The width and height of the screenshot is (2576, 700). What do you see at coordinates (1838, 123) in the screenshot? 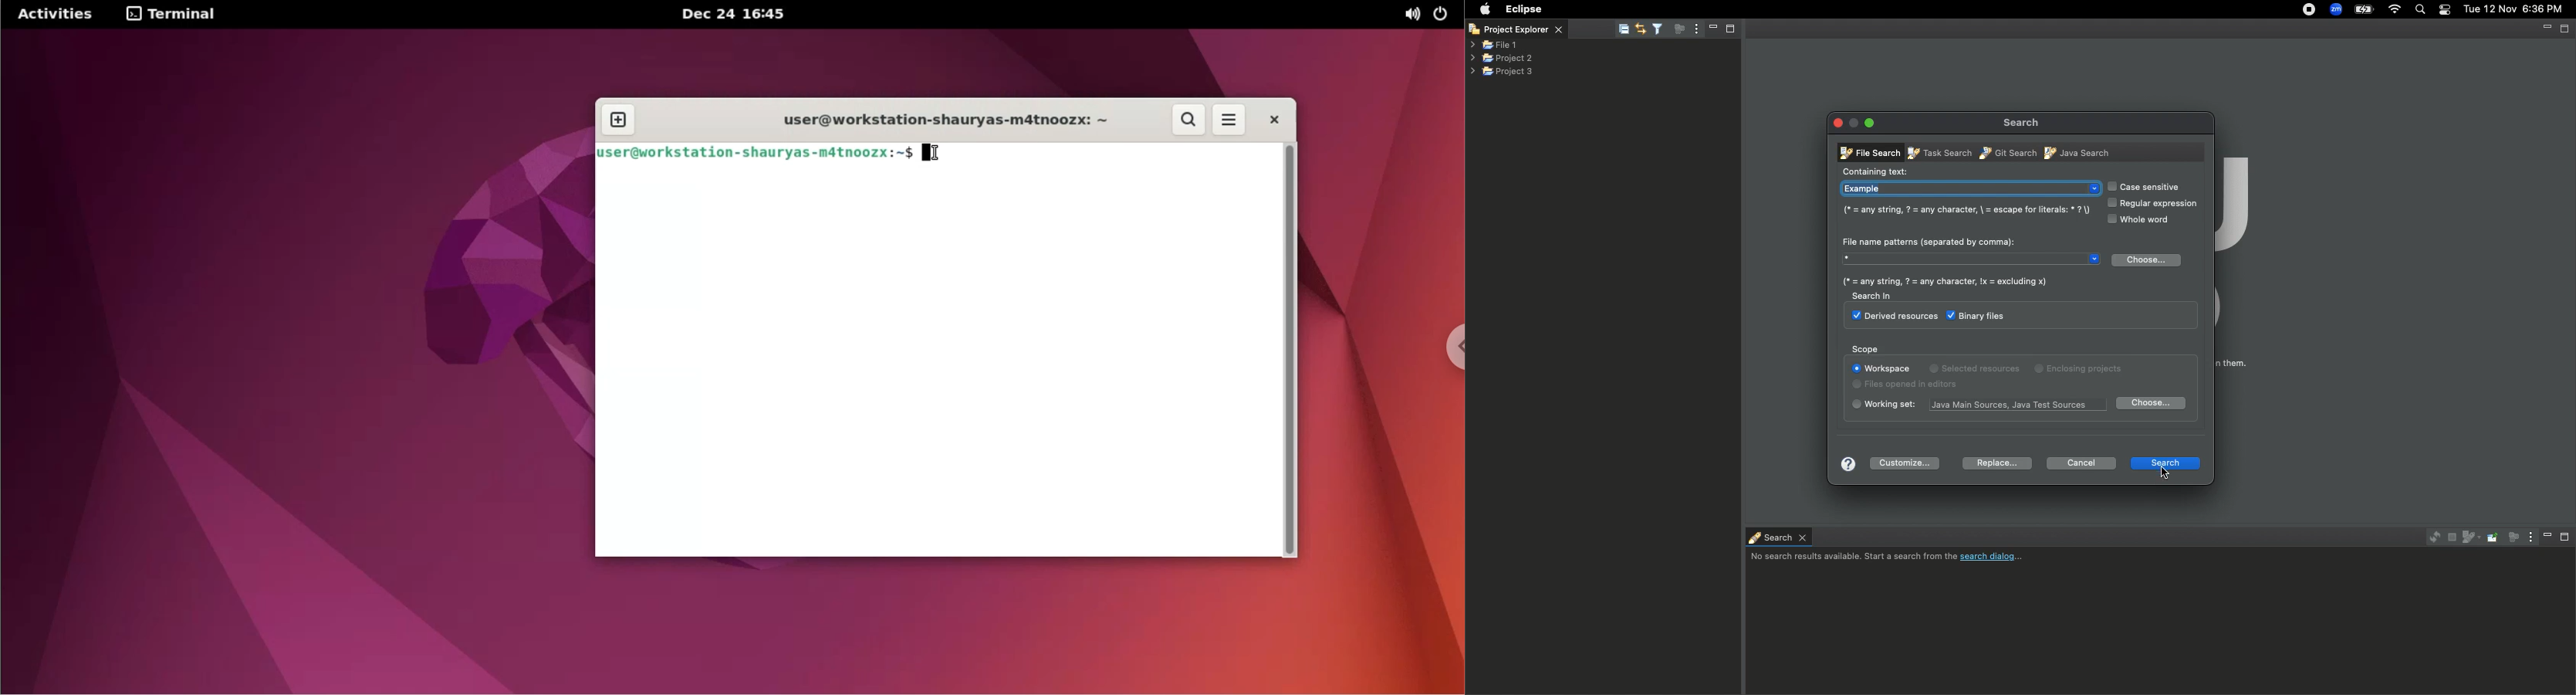
I see `Close` at bounding box center [1838, 123].